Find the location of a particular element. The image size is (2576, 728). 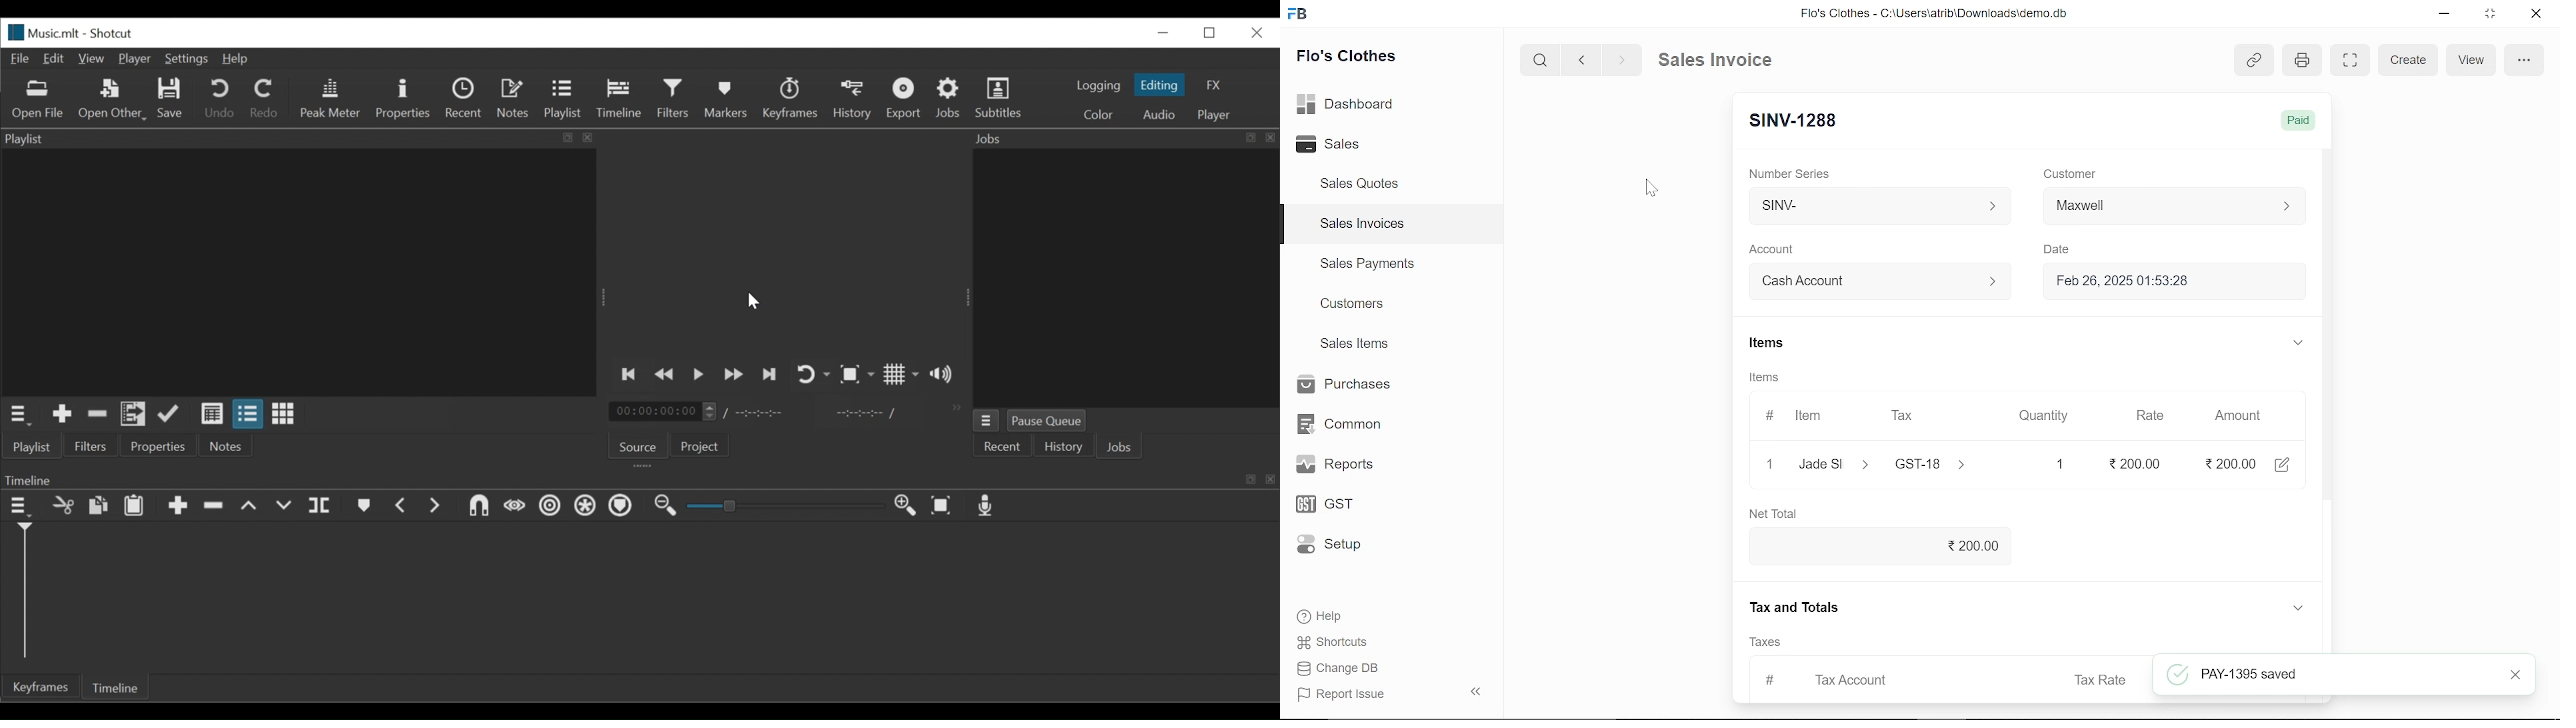

Subtitles is located at coordinates (998, 98).